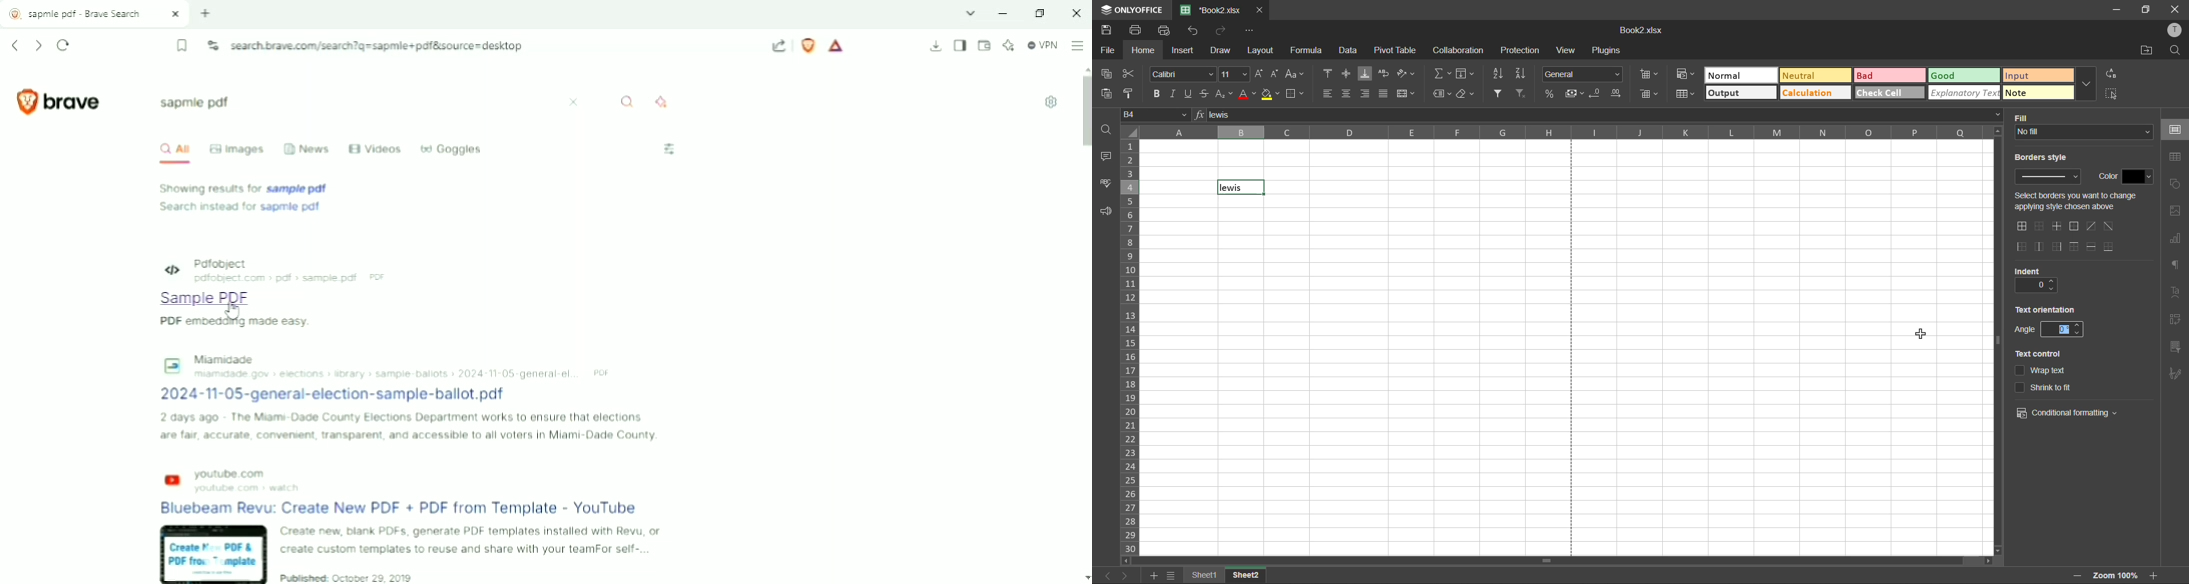 Image resolution: width=2212 pixels, height=588 pixels. I want to click on cursor, so click(1920, 333).